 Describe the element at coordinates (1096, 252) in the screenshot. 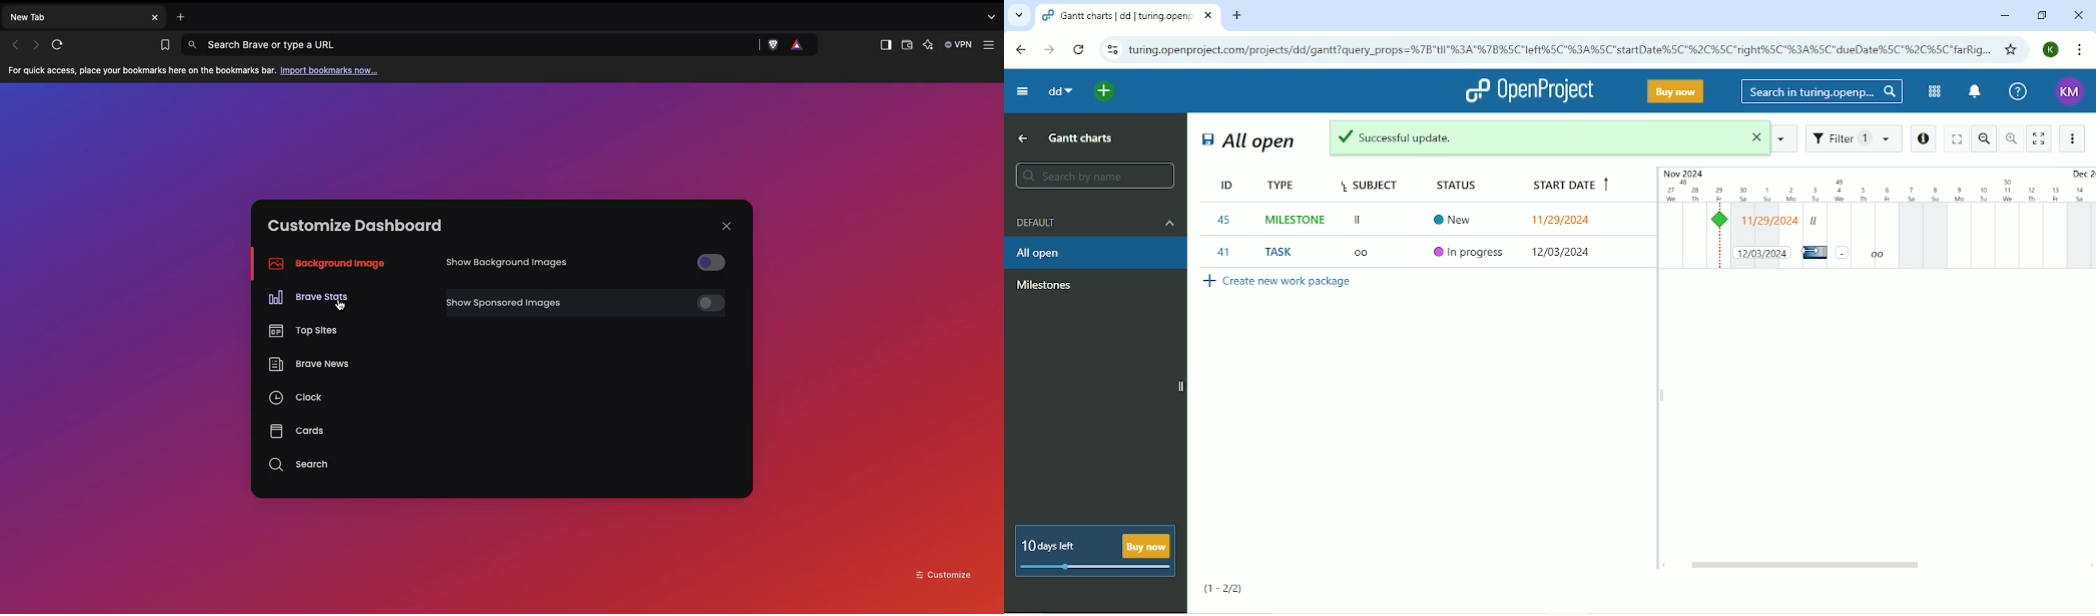

I see `All open` at that location.